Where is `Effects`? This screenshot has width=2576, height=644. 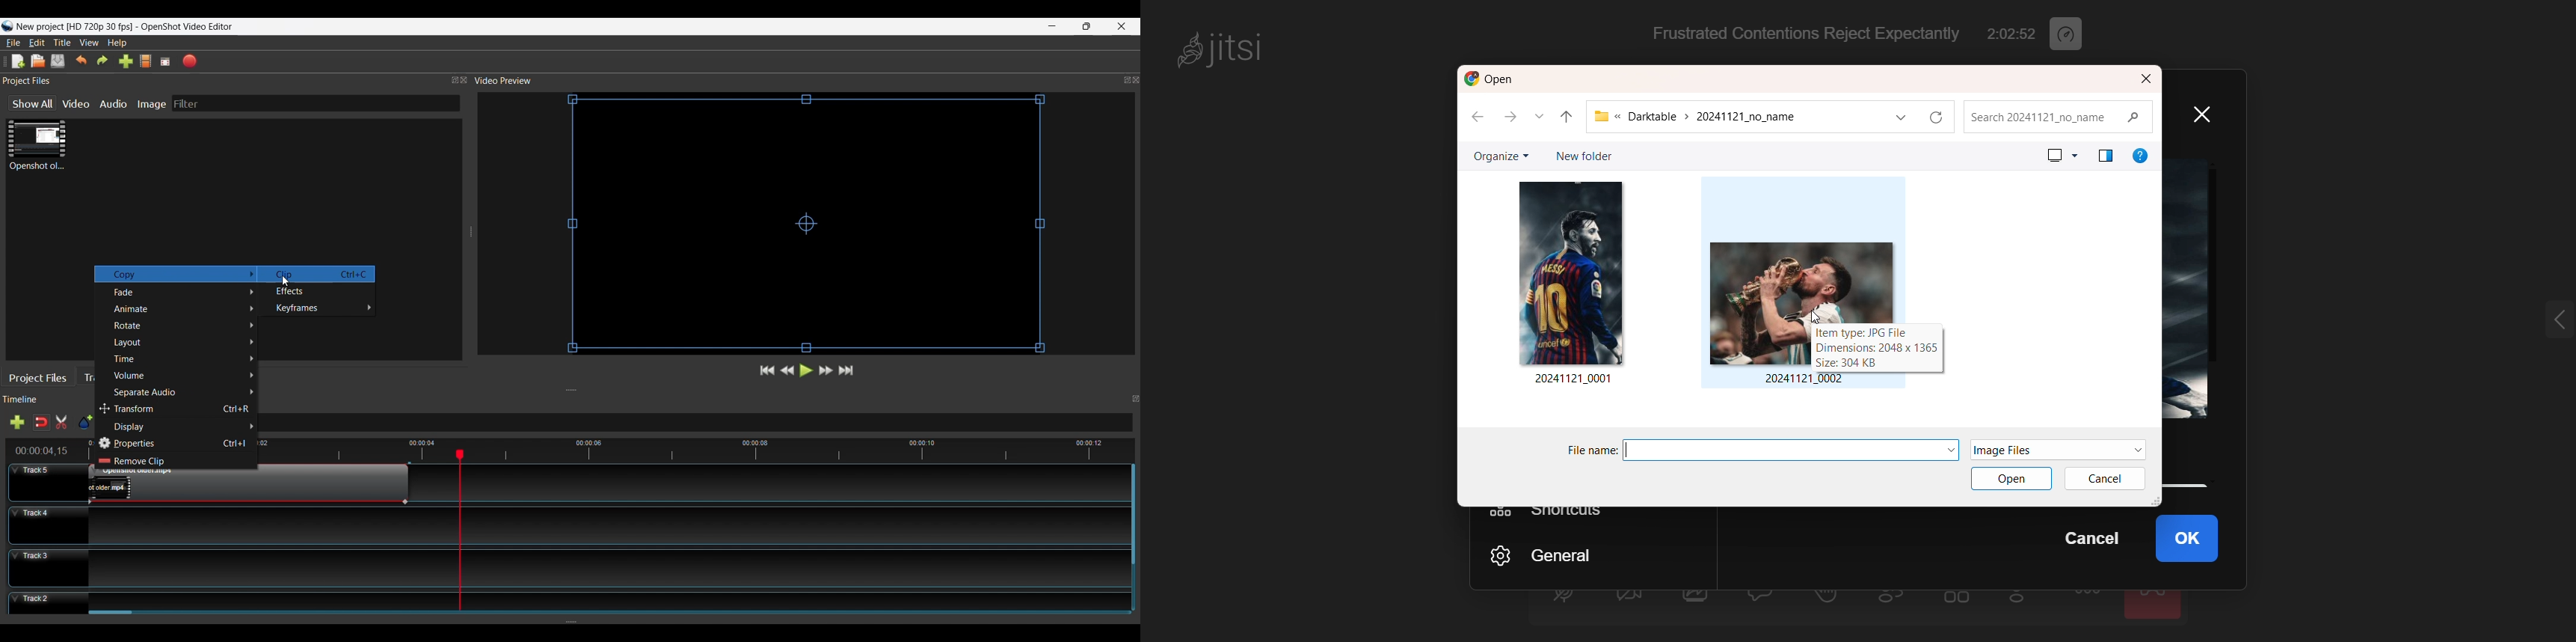 Effects is located at coordinates (319, 292).